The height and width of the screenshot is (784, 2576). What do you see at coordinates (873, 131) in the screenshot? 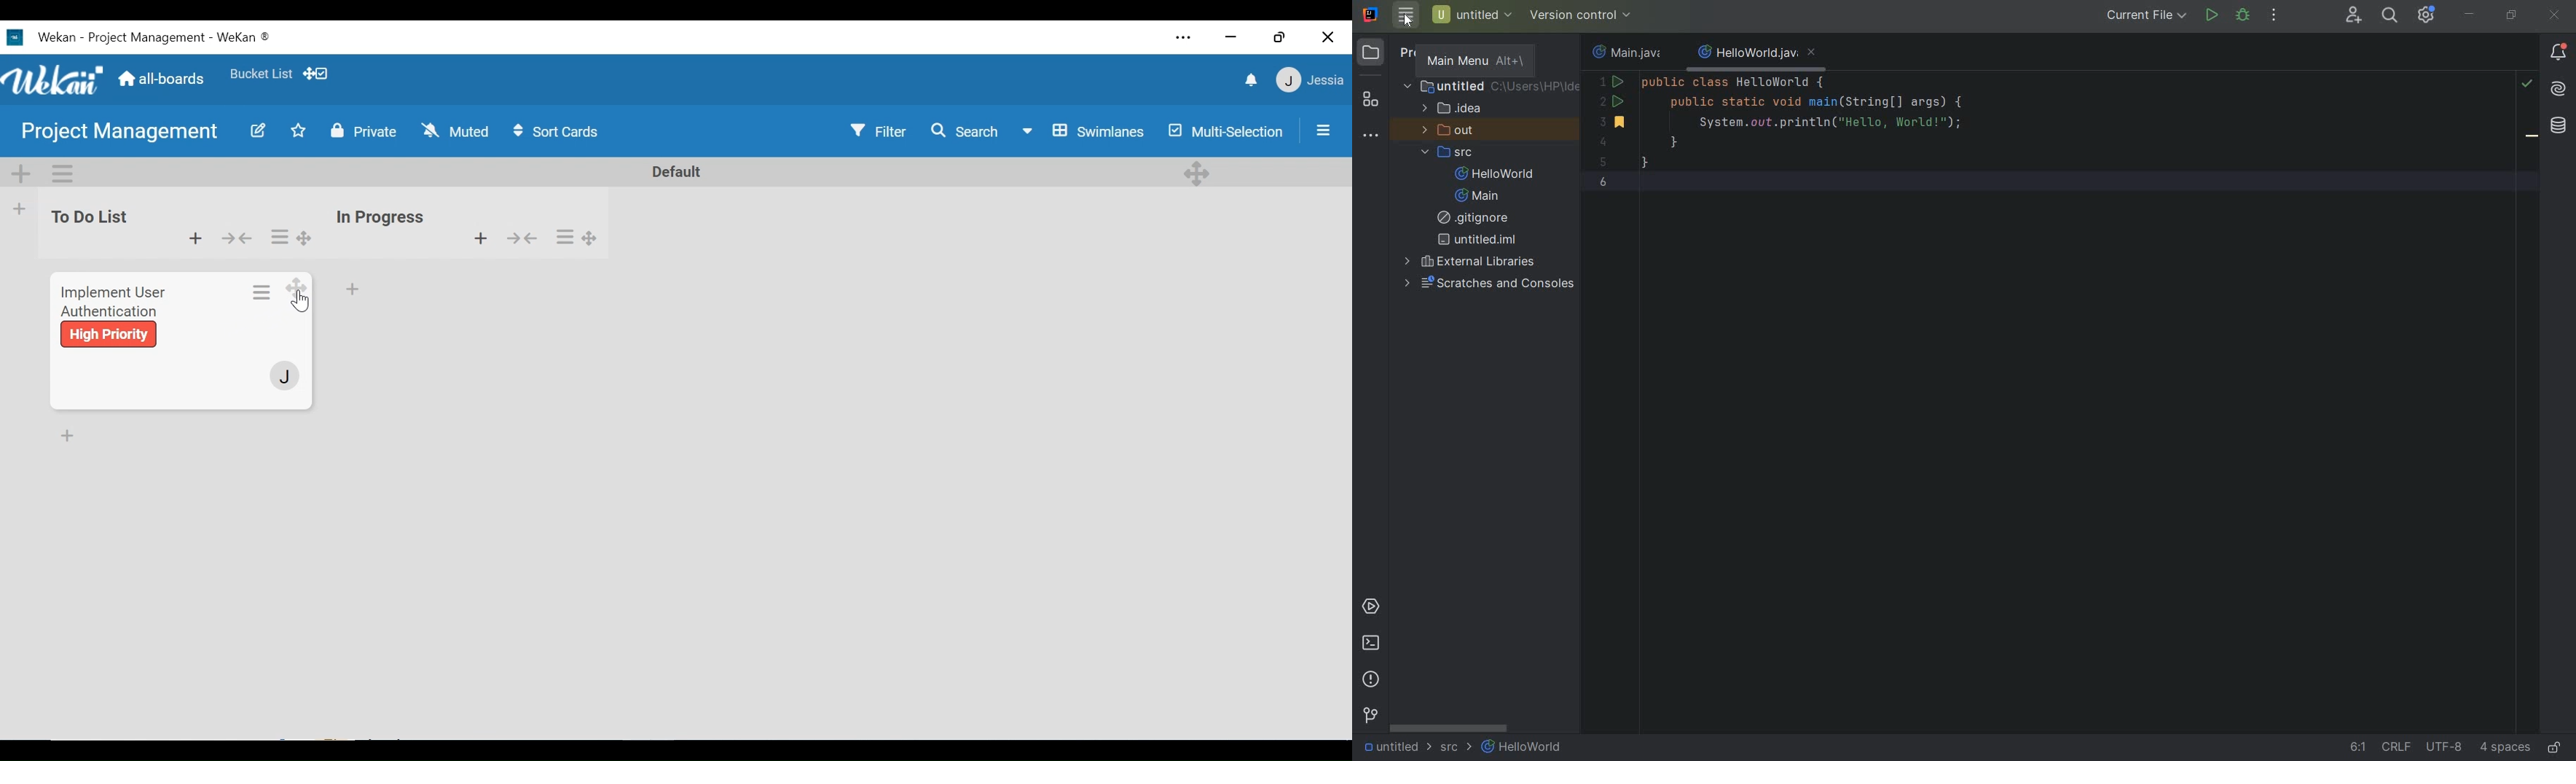
I see ` Filter` at bounding box center [873, 131].